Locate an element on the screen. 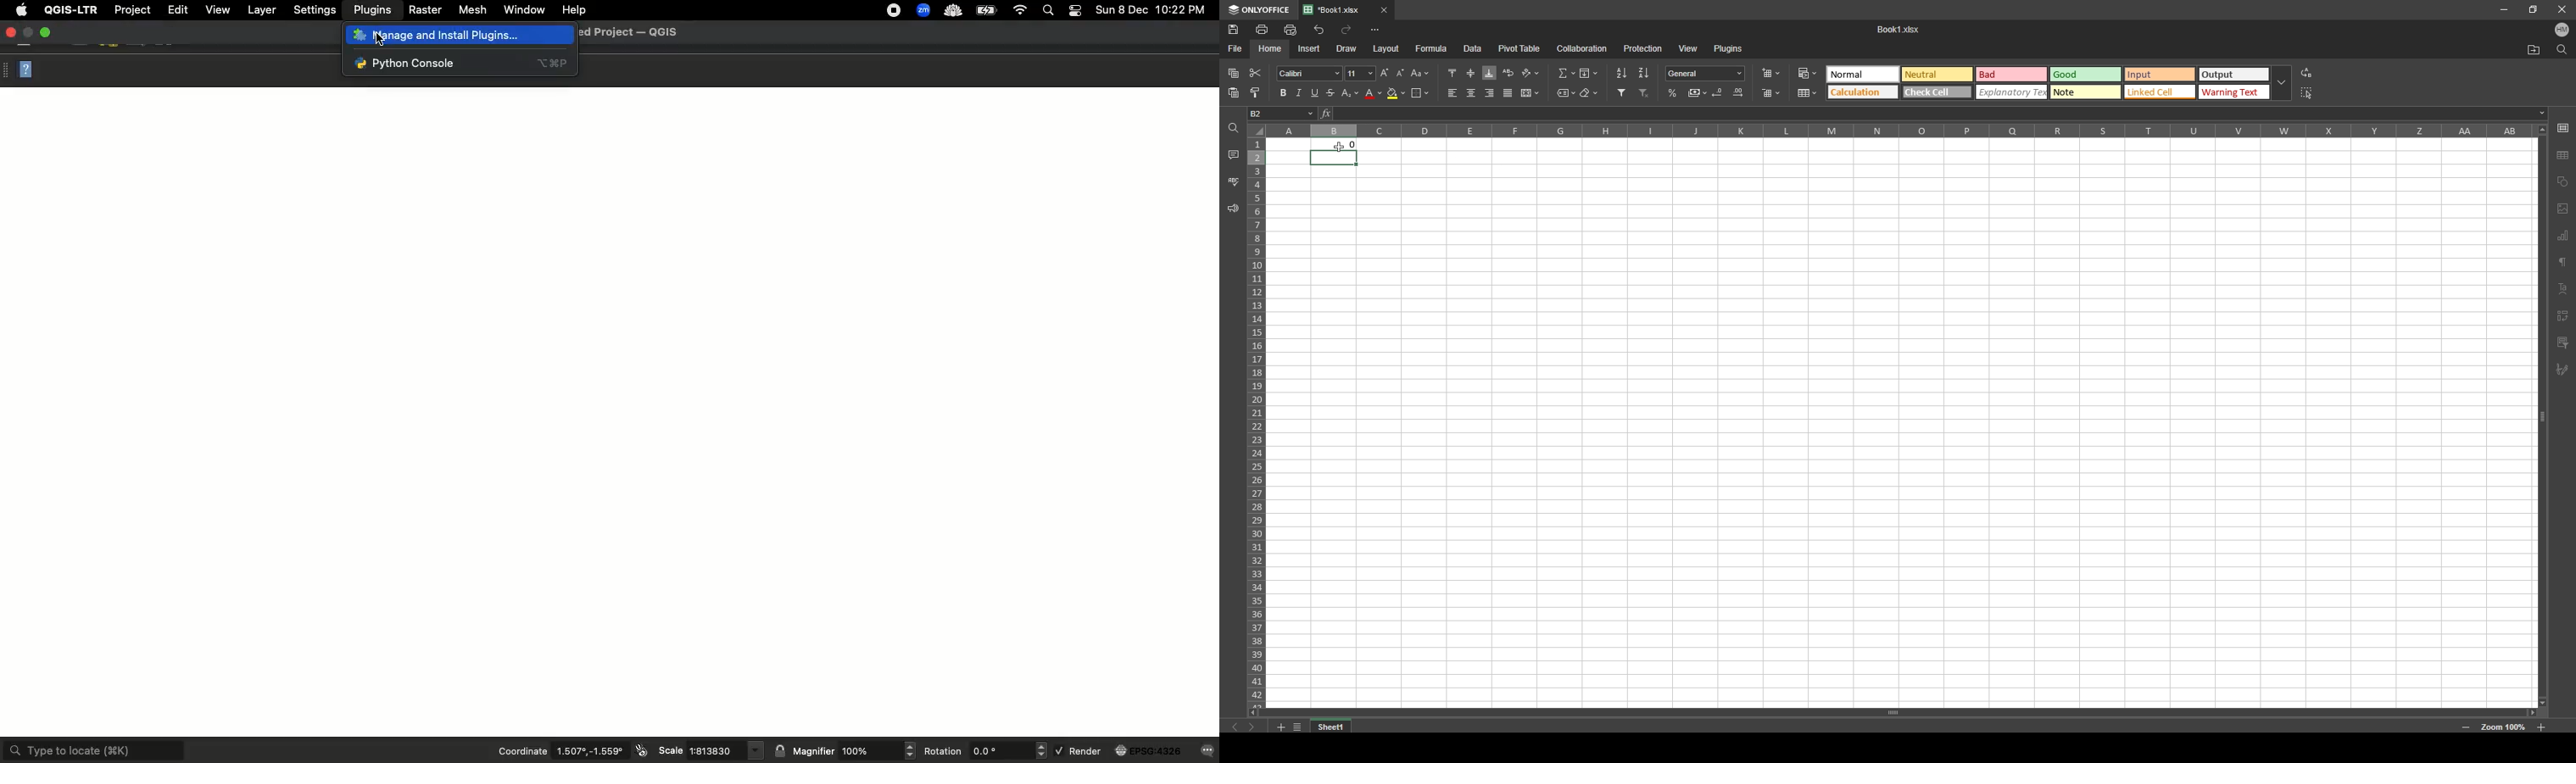 This screenshot has height=784, width=2576. Output is located at coordinates (2233, 75).